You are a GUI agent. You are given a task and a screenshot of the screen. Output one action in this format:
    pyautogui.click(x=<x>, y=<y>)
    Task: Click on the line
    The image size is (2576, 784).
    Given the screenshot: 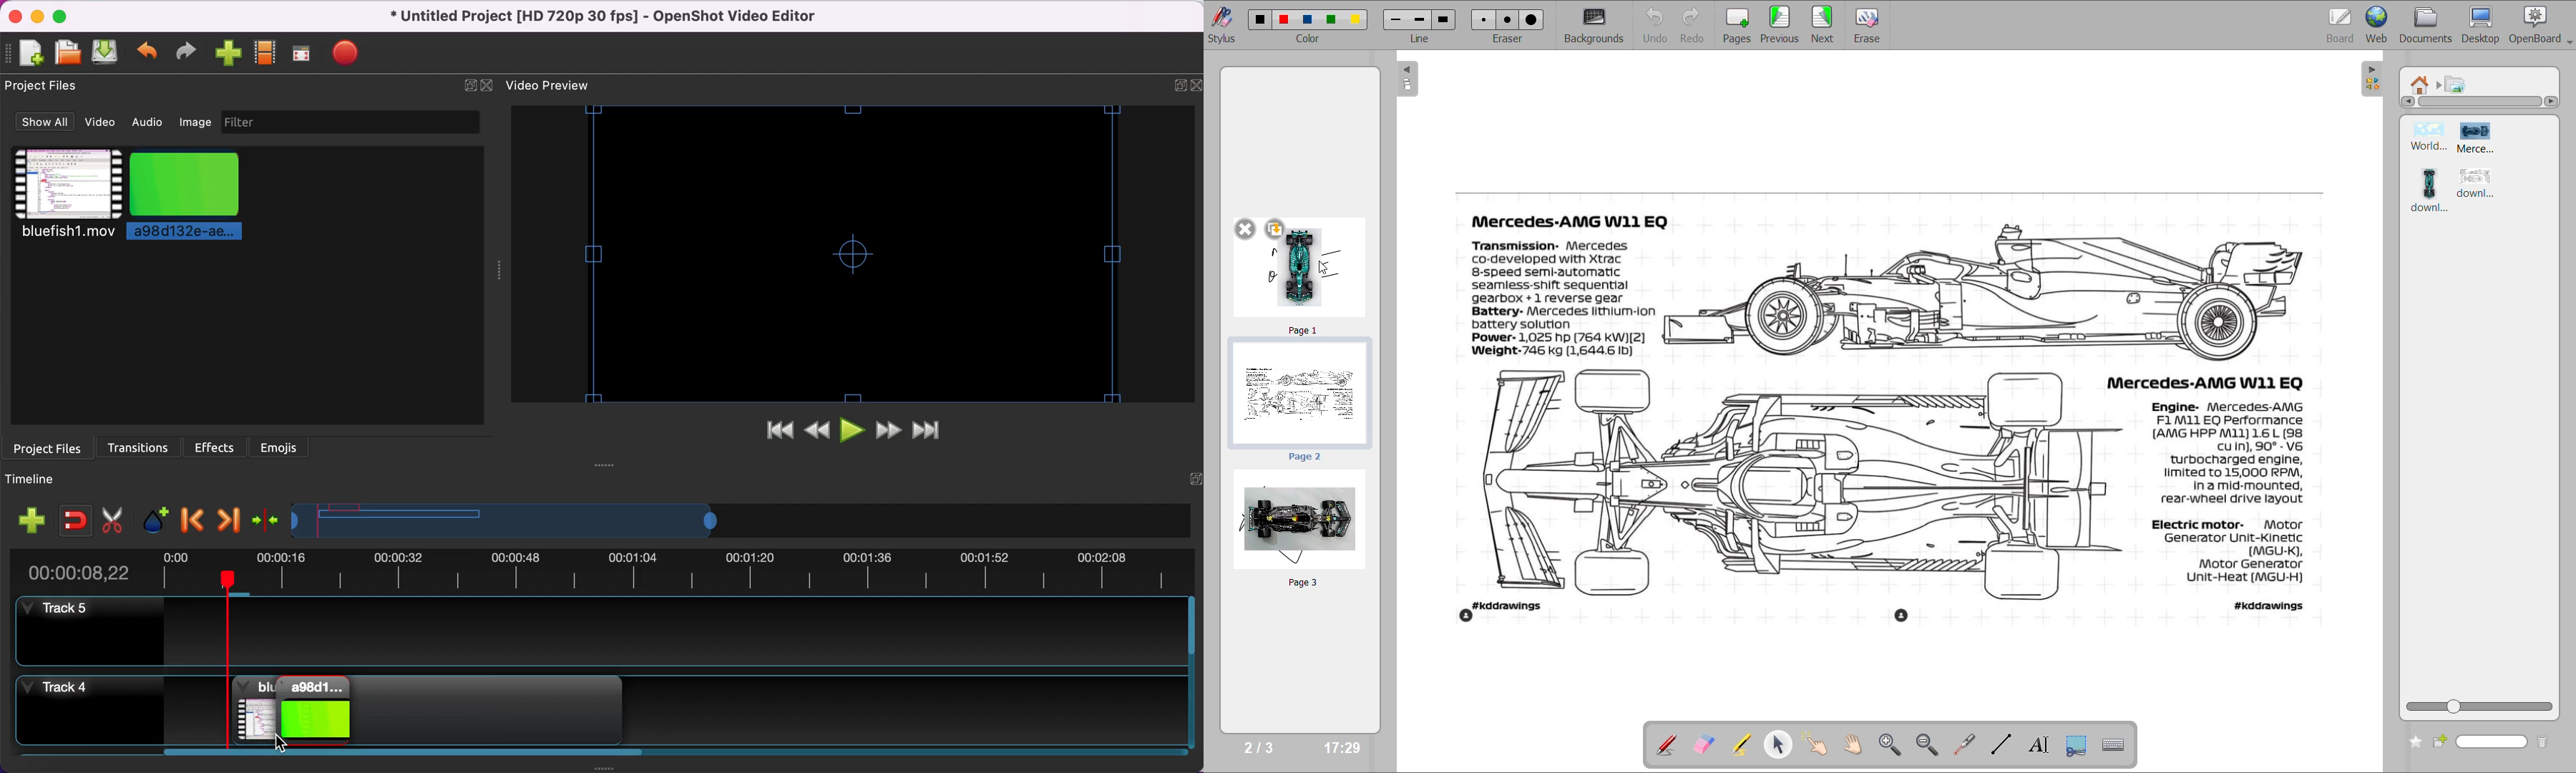 What is the action you would take?
    pyautogui.click(x=1422, y=38)
    